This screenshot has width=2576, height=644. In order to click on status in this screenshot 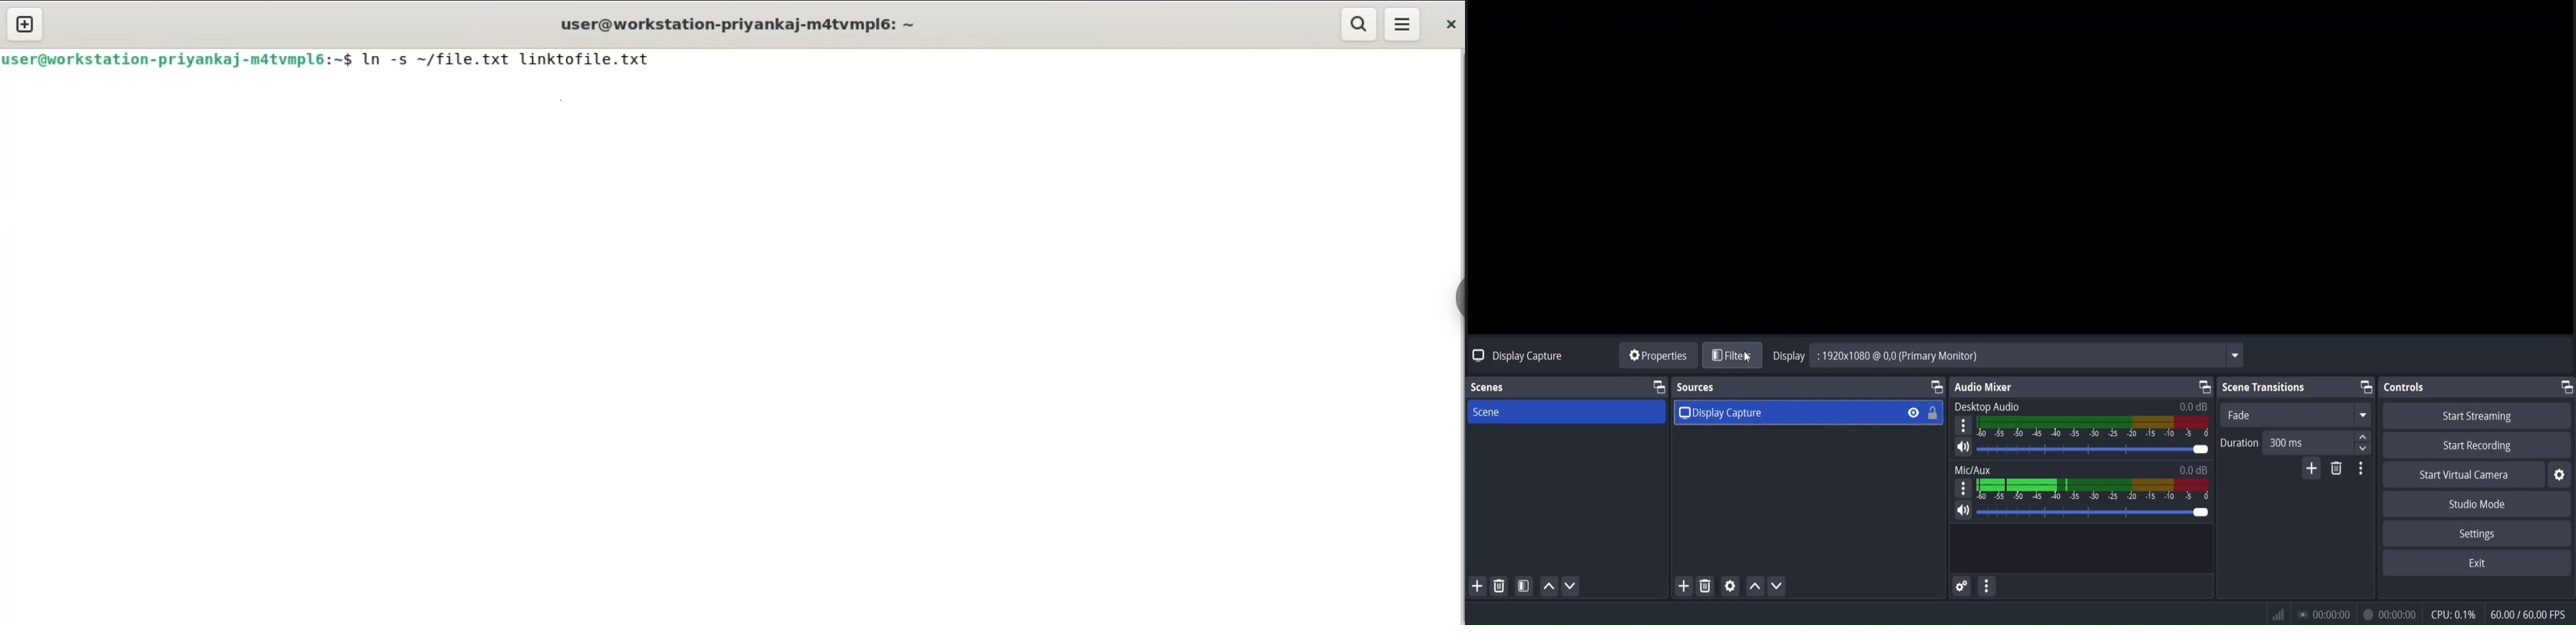, I will do `click(2321, 612)`.